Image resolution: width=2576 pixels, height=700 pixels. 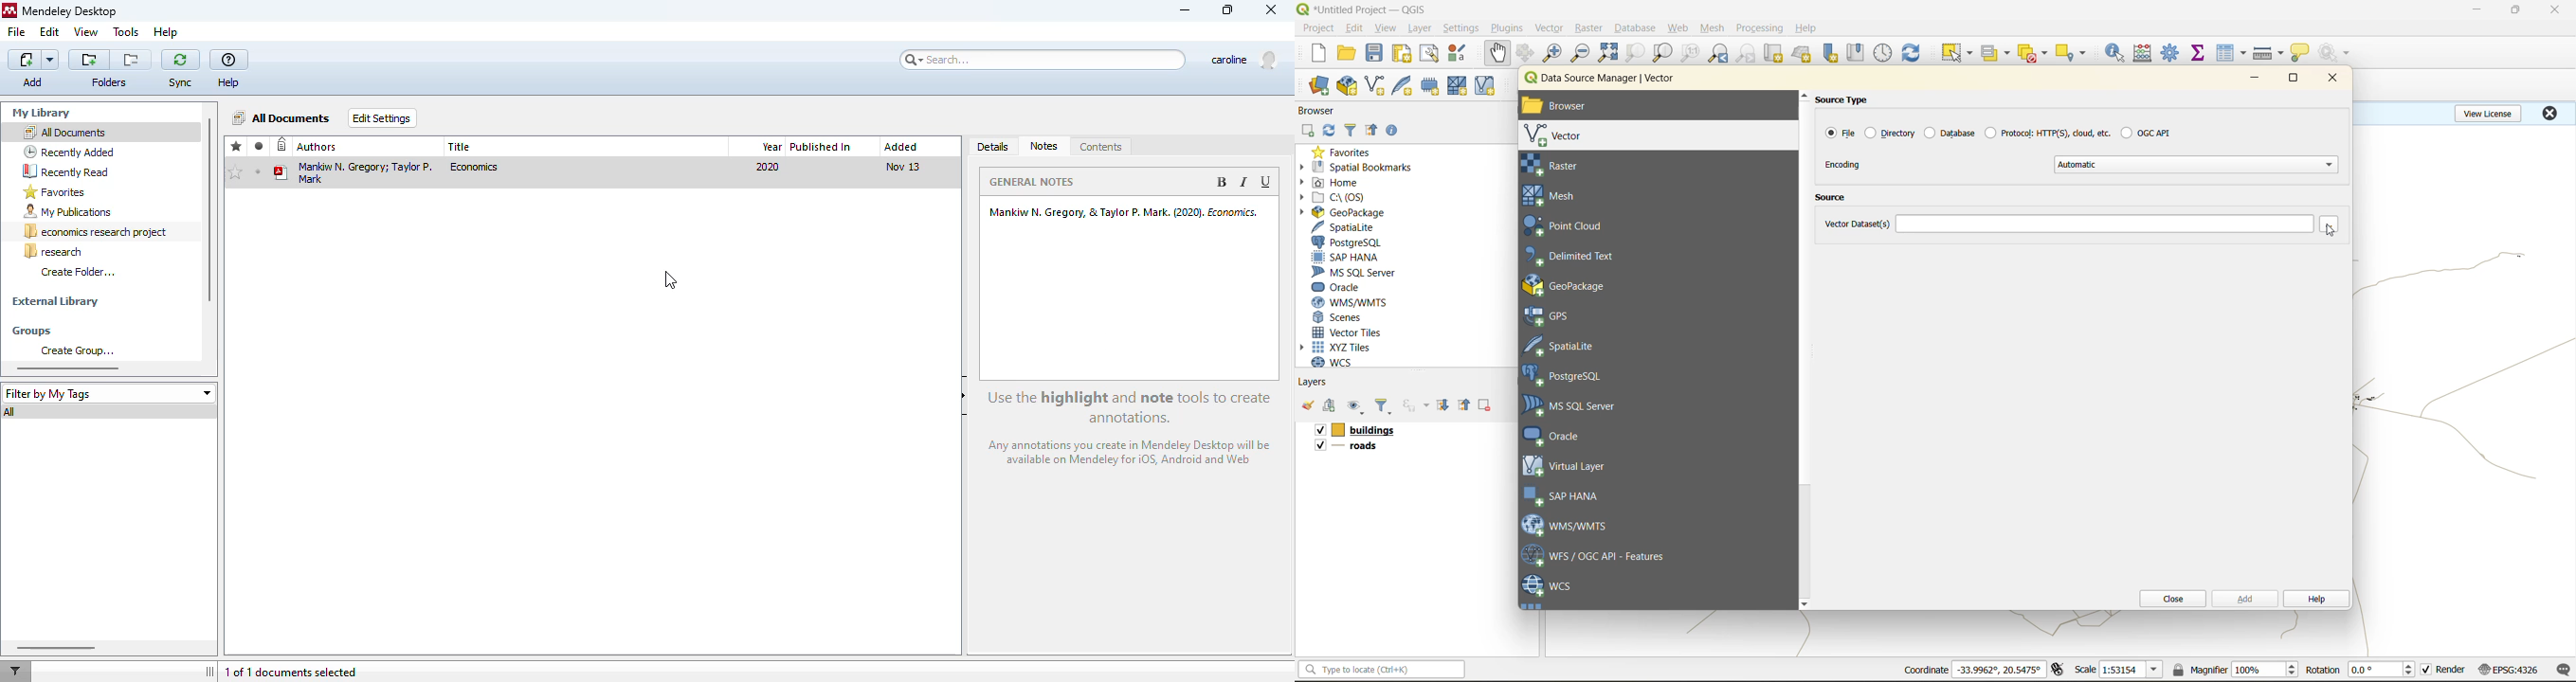 I want to click on rotation, so click(x=2323, y=670).